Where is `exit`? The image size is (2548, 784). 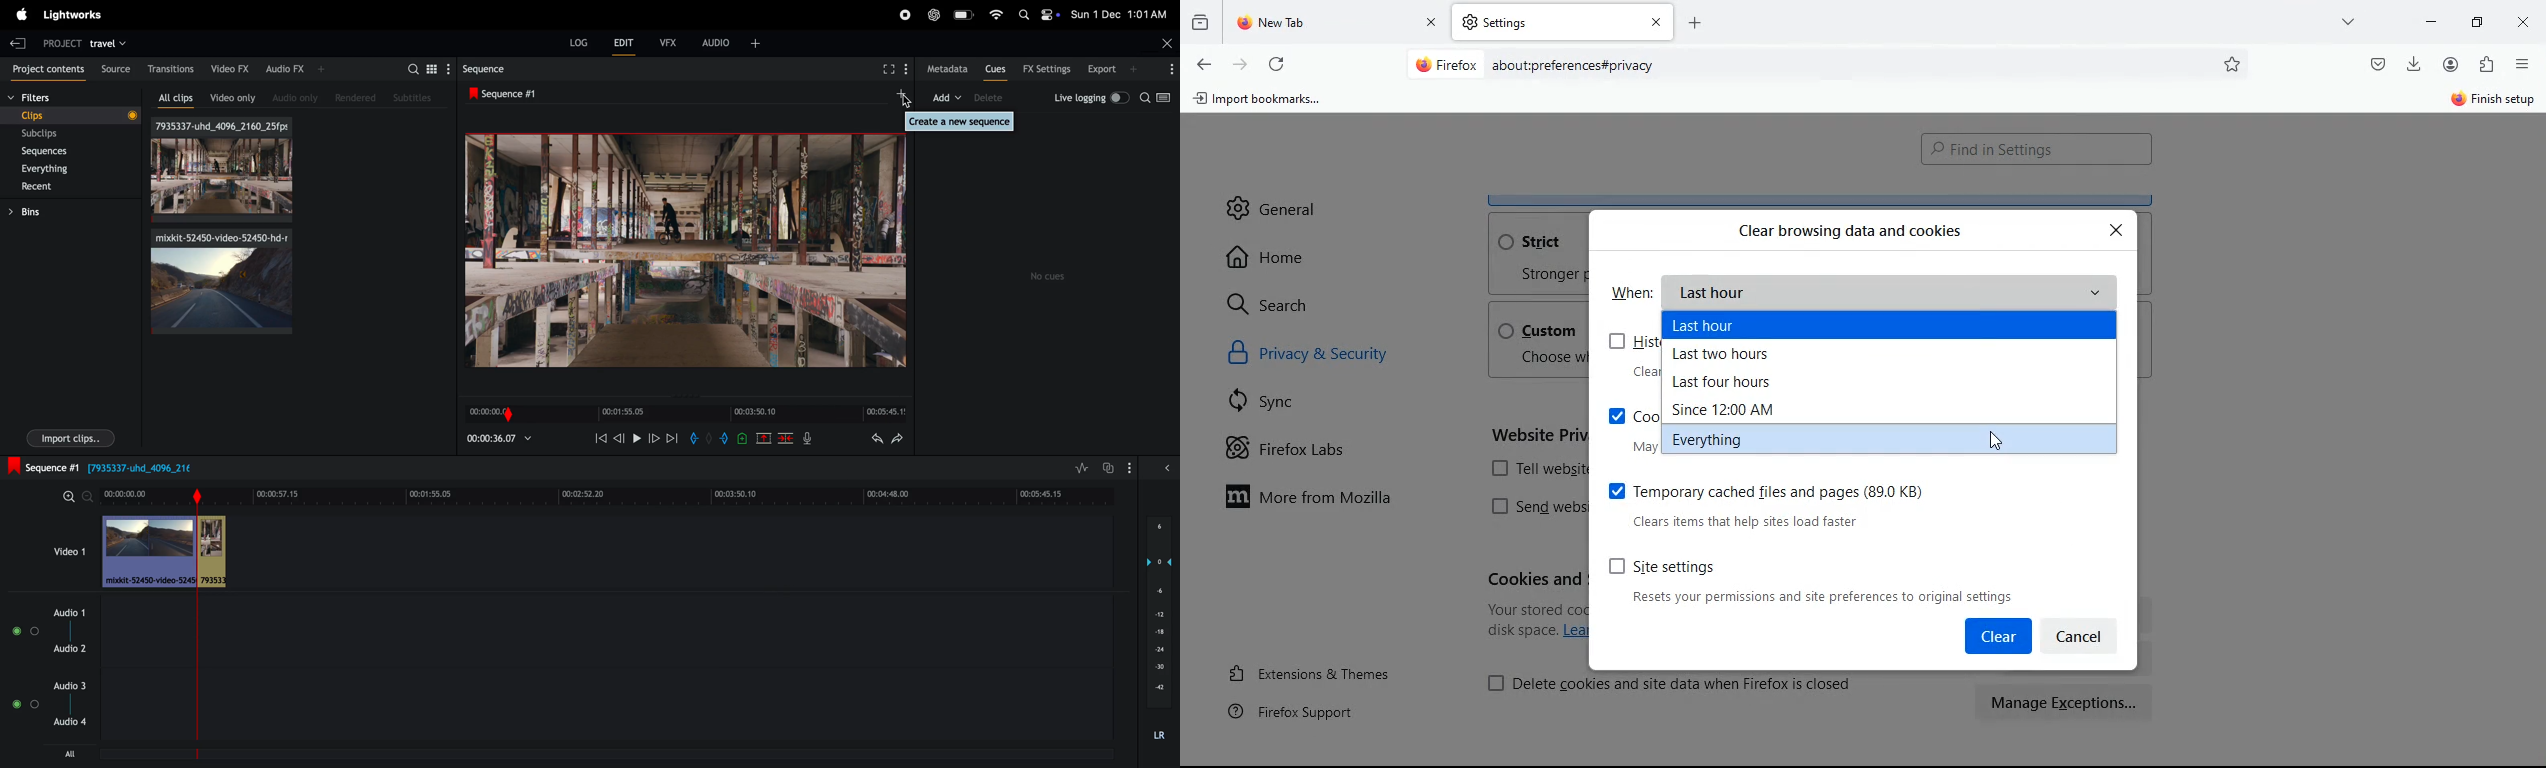 exit is located at coordinates (21, 43).